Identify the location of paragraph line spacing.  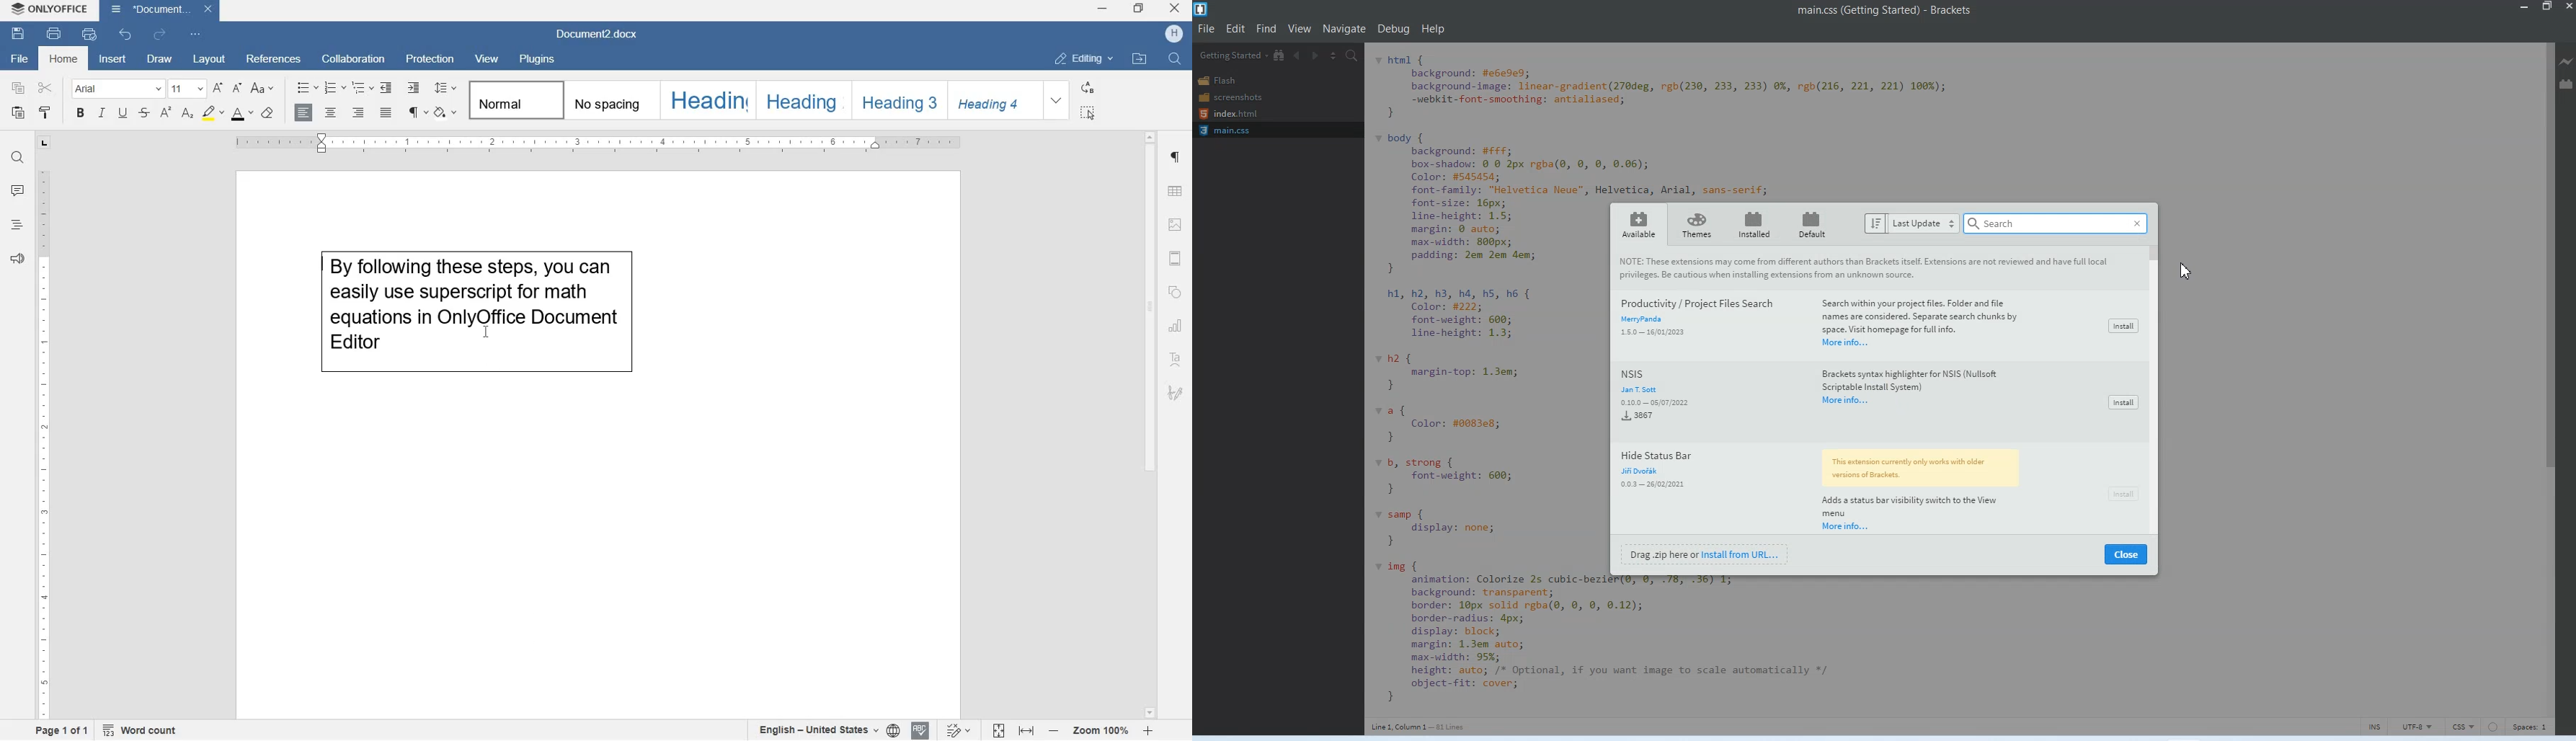
(446, 87).